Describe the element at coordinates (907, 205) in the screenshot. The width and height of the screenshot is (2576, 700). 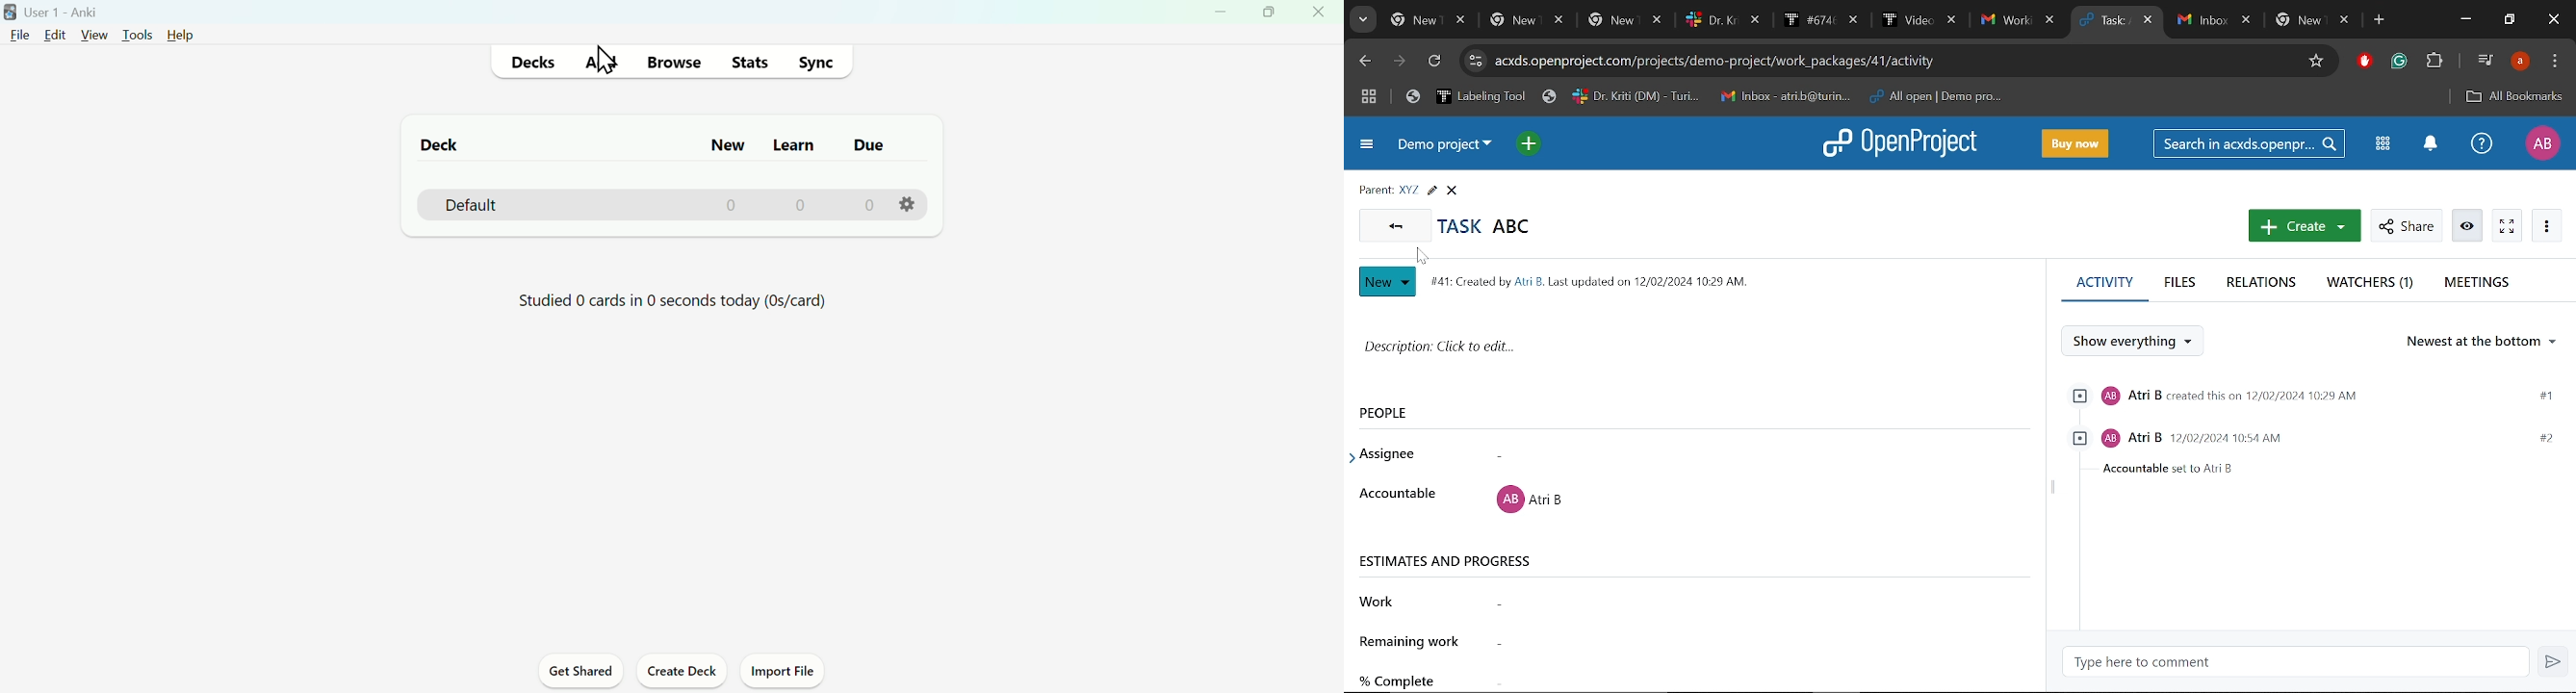
I see `Settings` at that location.